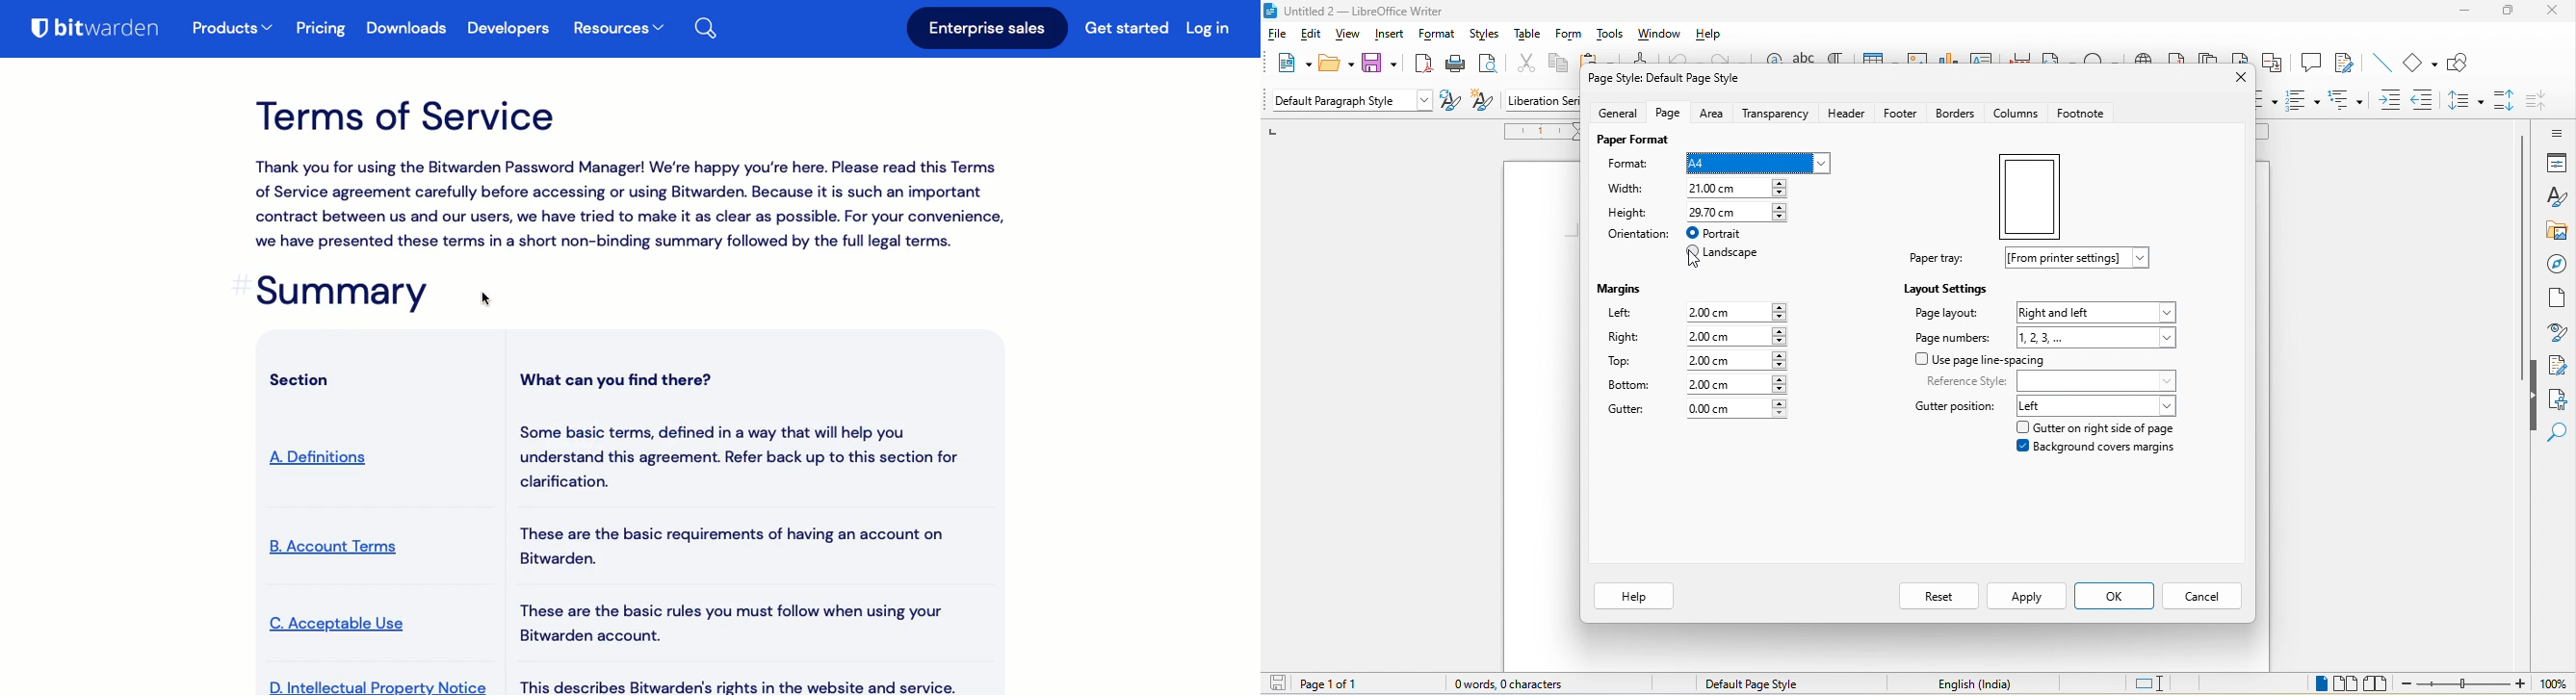 The image size is (2576, 700). I want to click on gallery art, so click(2556, 232).